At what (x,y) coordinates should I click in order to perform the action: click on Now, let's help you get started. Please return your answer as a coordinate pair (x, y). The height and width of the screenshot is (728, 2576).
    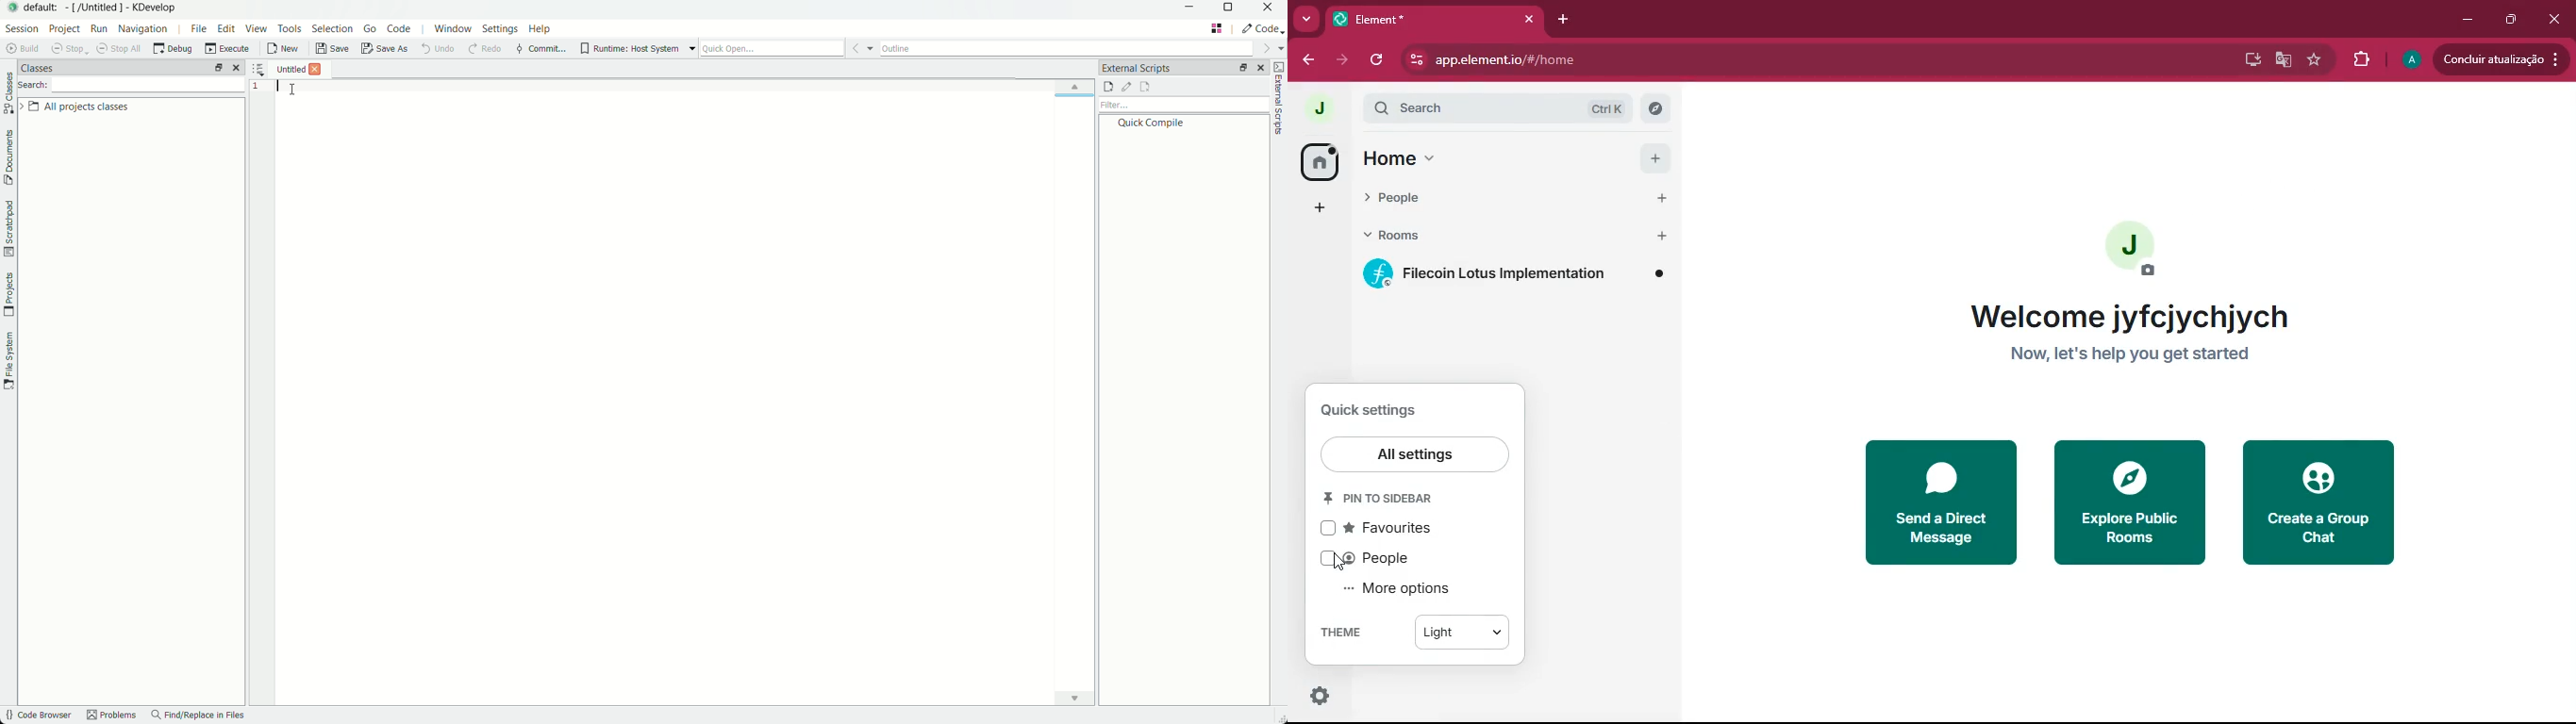
    Looking at the image, I should click on (2132, 358).